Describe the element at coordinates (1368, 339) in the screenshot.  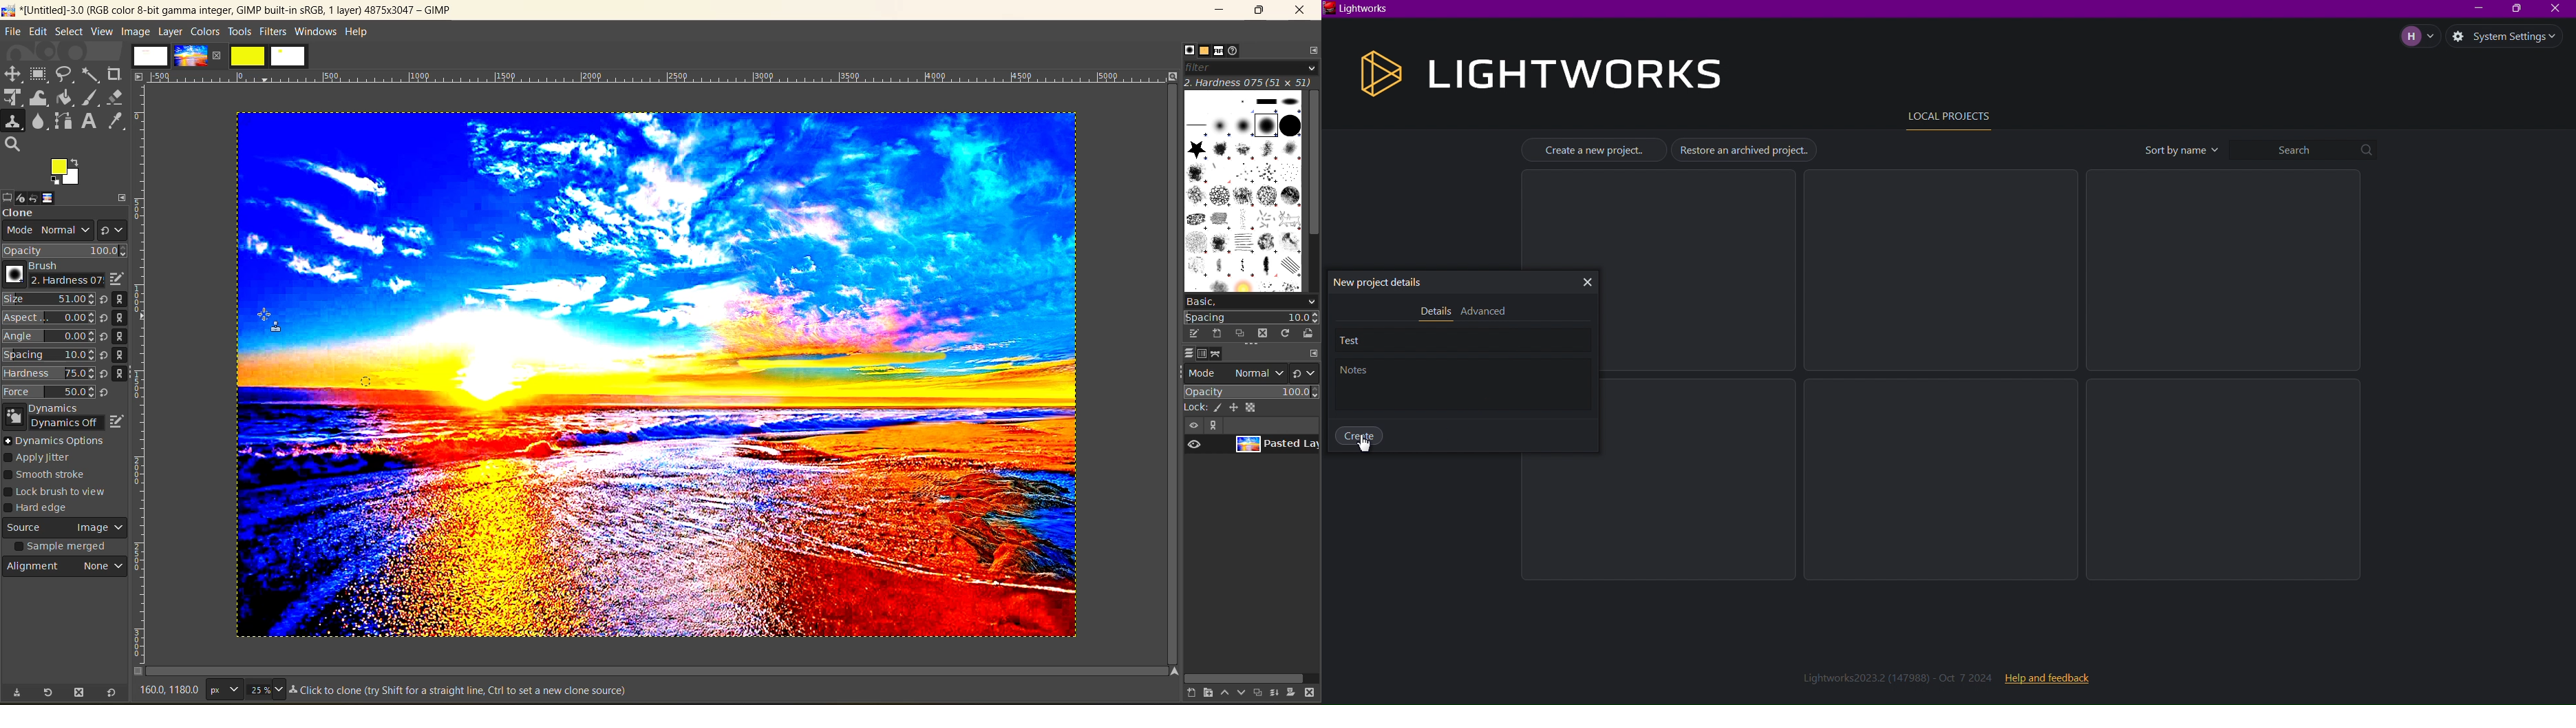
I see `Test` at that location.